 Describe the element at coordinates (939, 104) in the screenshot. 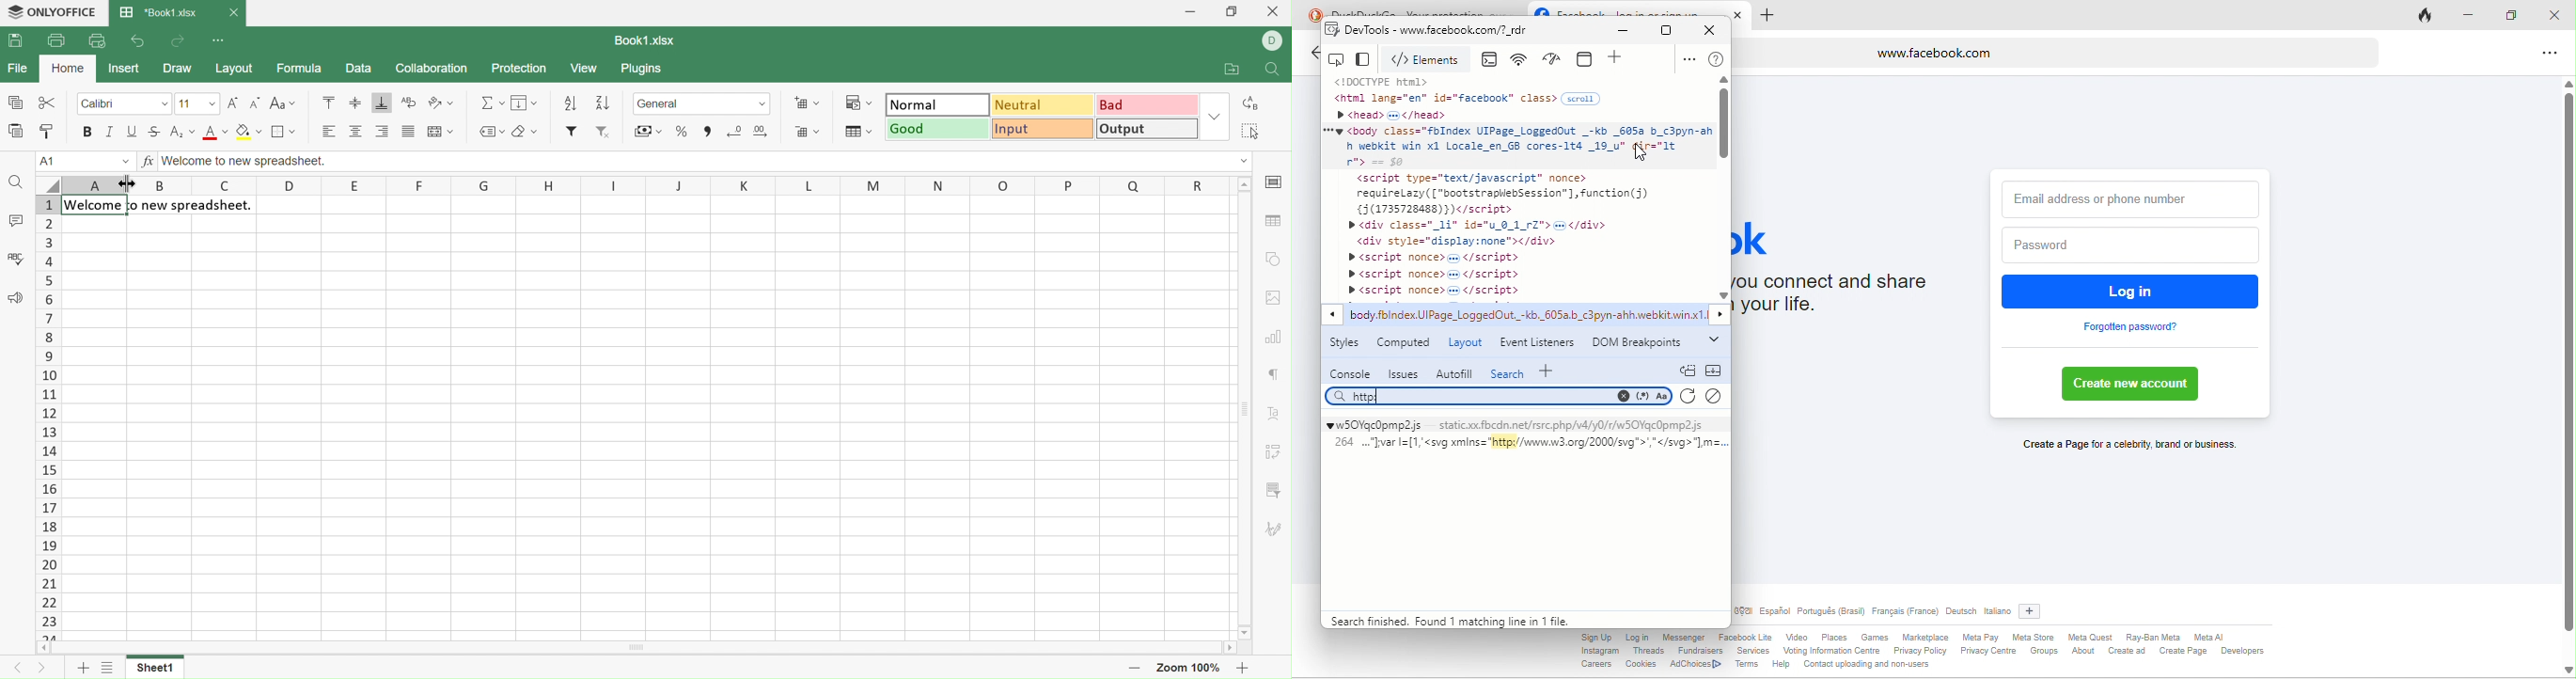

I see `Normal` at that location.